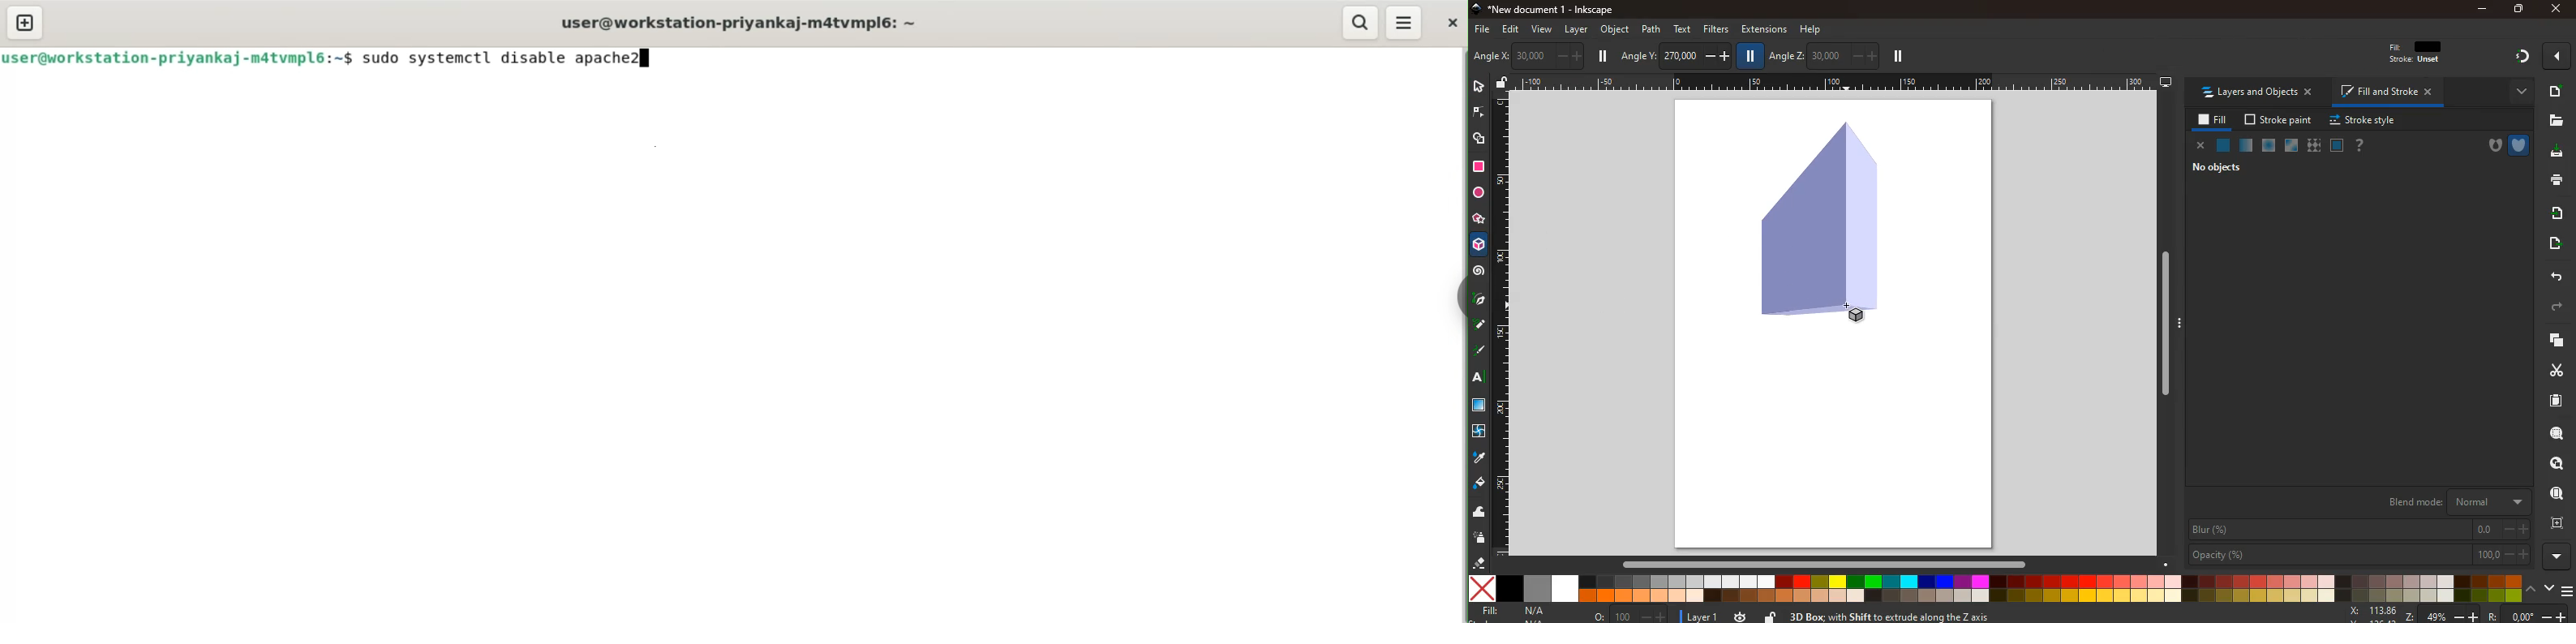 This screenshot has width=2576, height=644. Describe the element at coordinates (1479, 431) in the screenshot. I see `twist` at that location.